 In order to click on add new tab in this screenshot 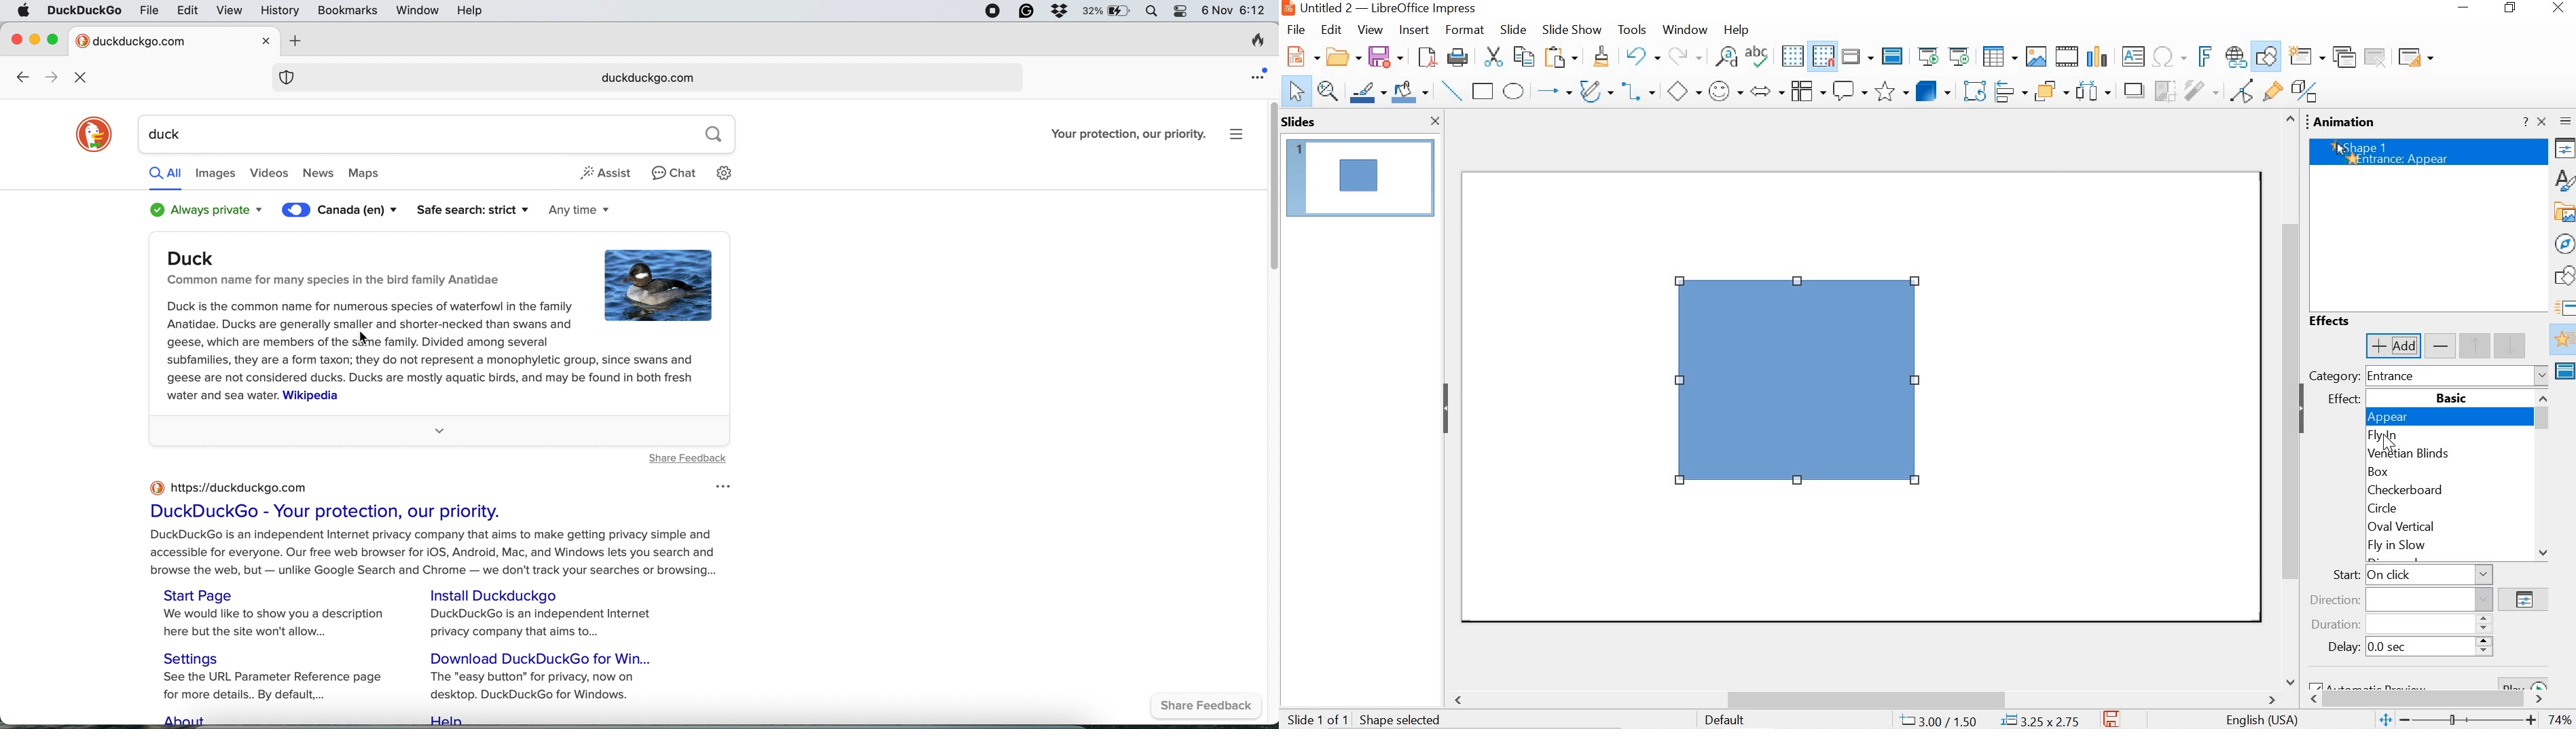, I will do `click(292, 41)`.